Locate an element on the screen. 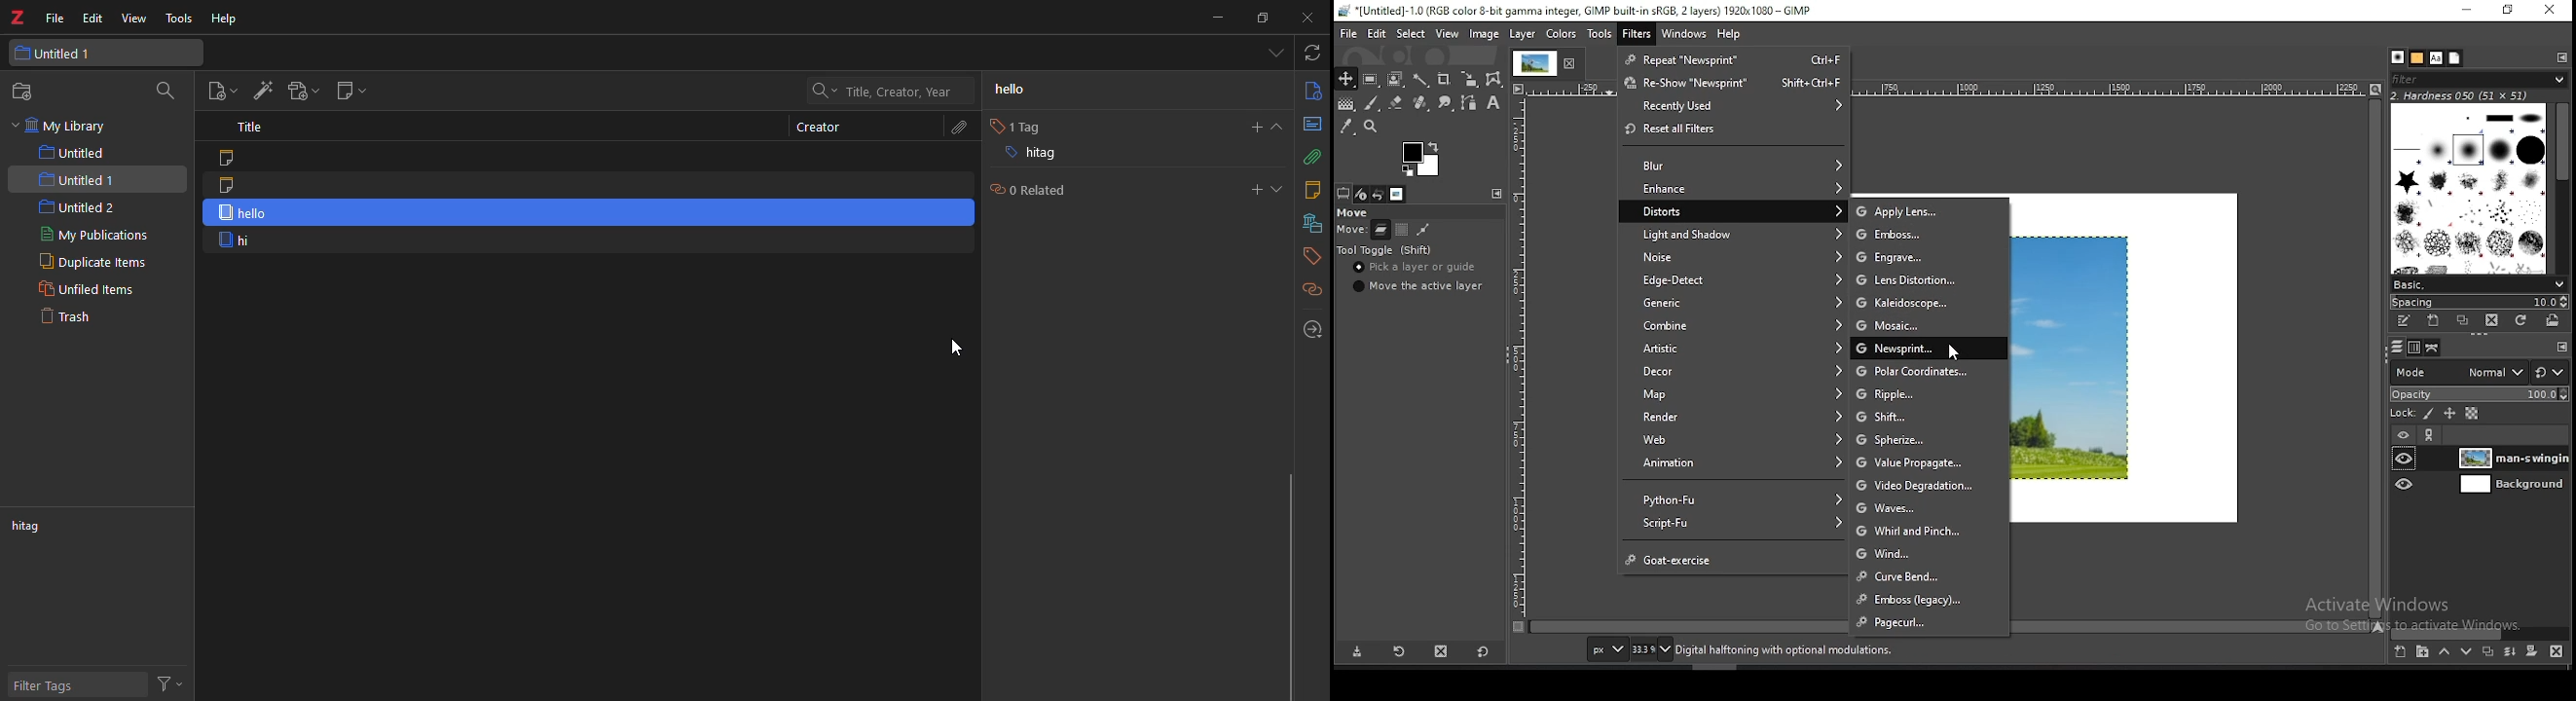 The image size is (2576, 728). move layer one step down is located at coordinates (2465, 649).